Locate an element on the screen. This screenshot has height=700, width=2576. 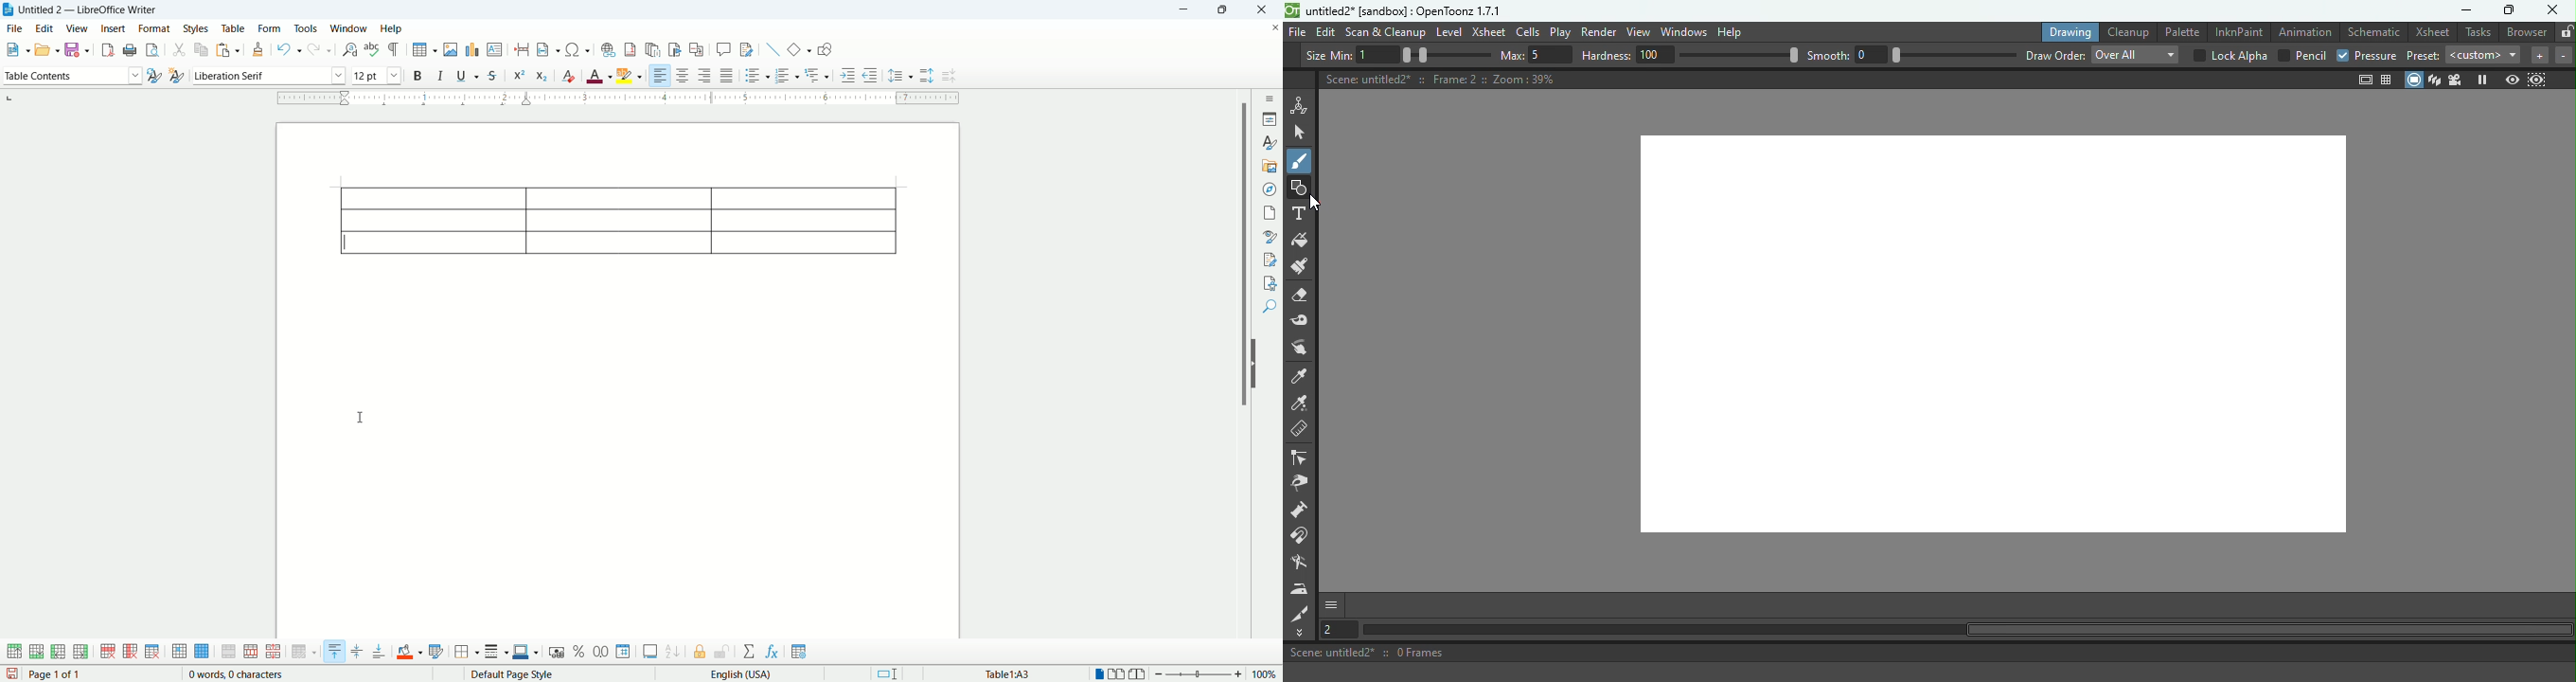
sort is located at coordinates (672, 653).